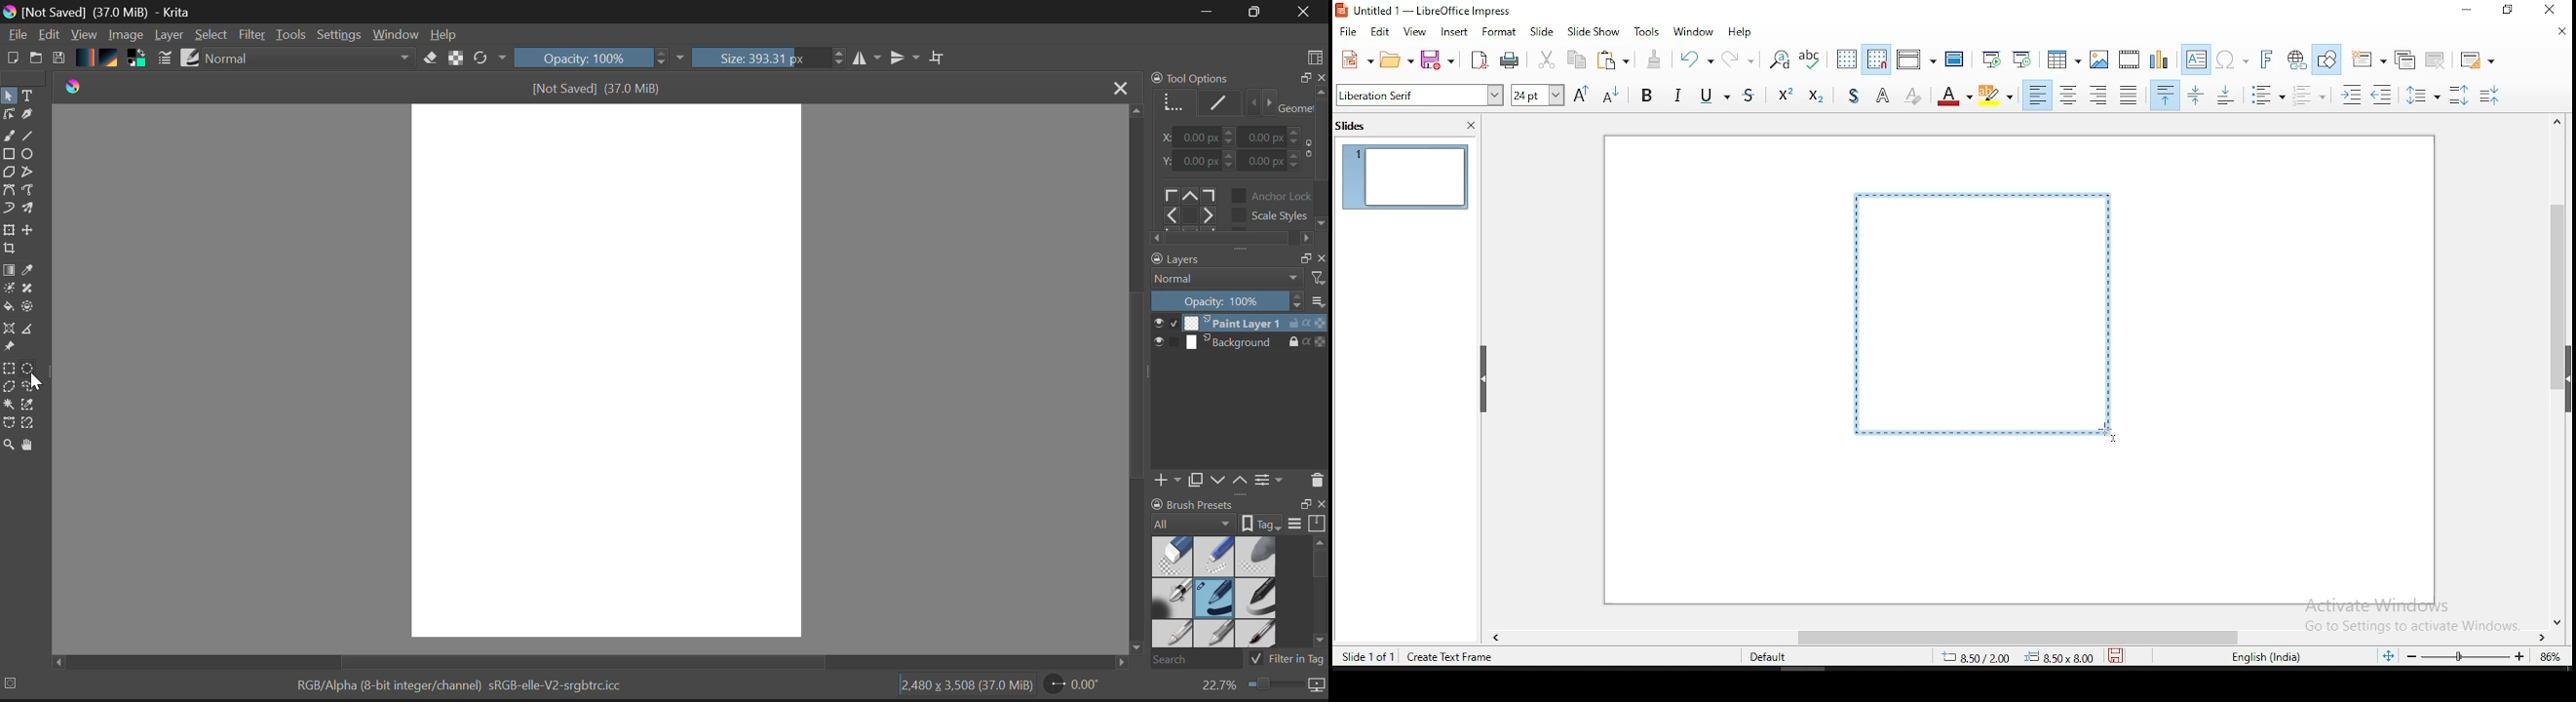 The height and width of the screenshot is (728, 2576). Describe the element at coordinates (9, 423) in the screenshot. I see `Bezier Curve` at that location.